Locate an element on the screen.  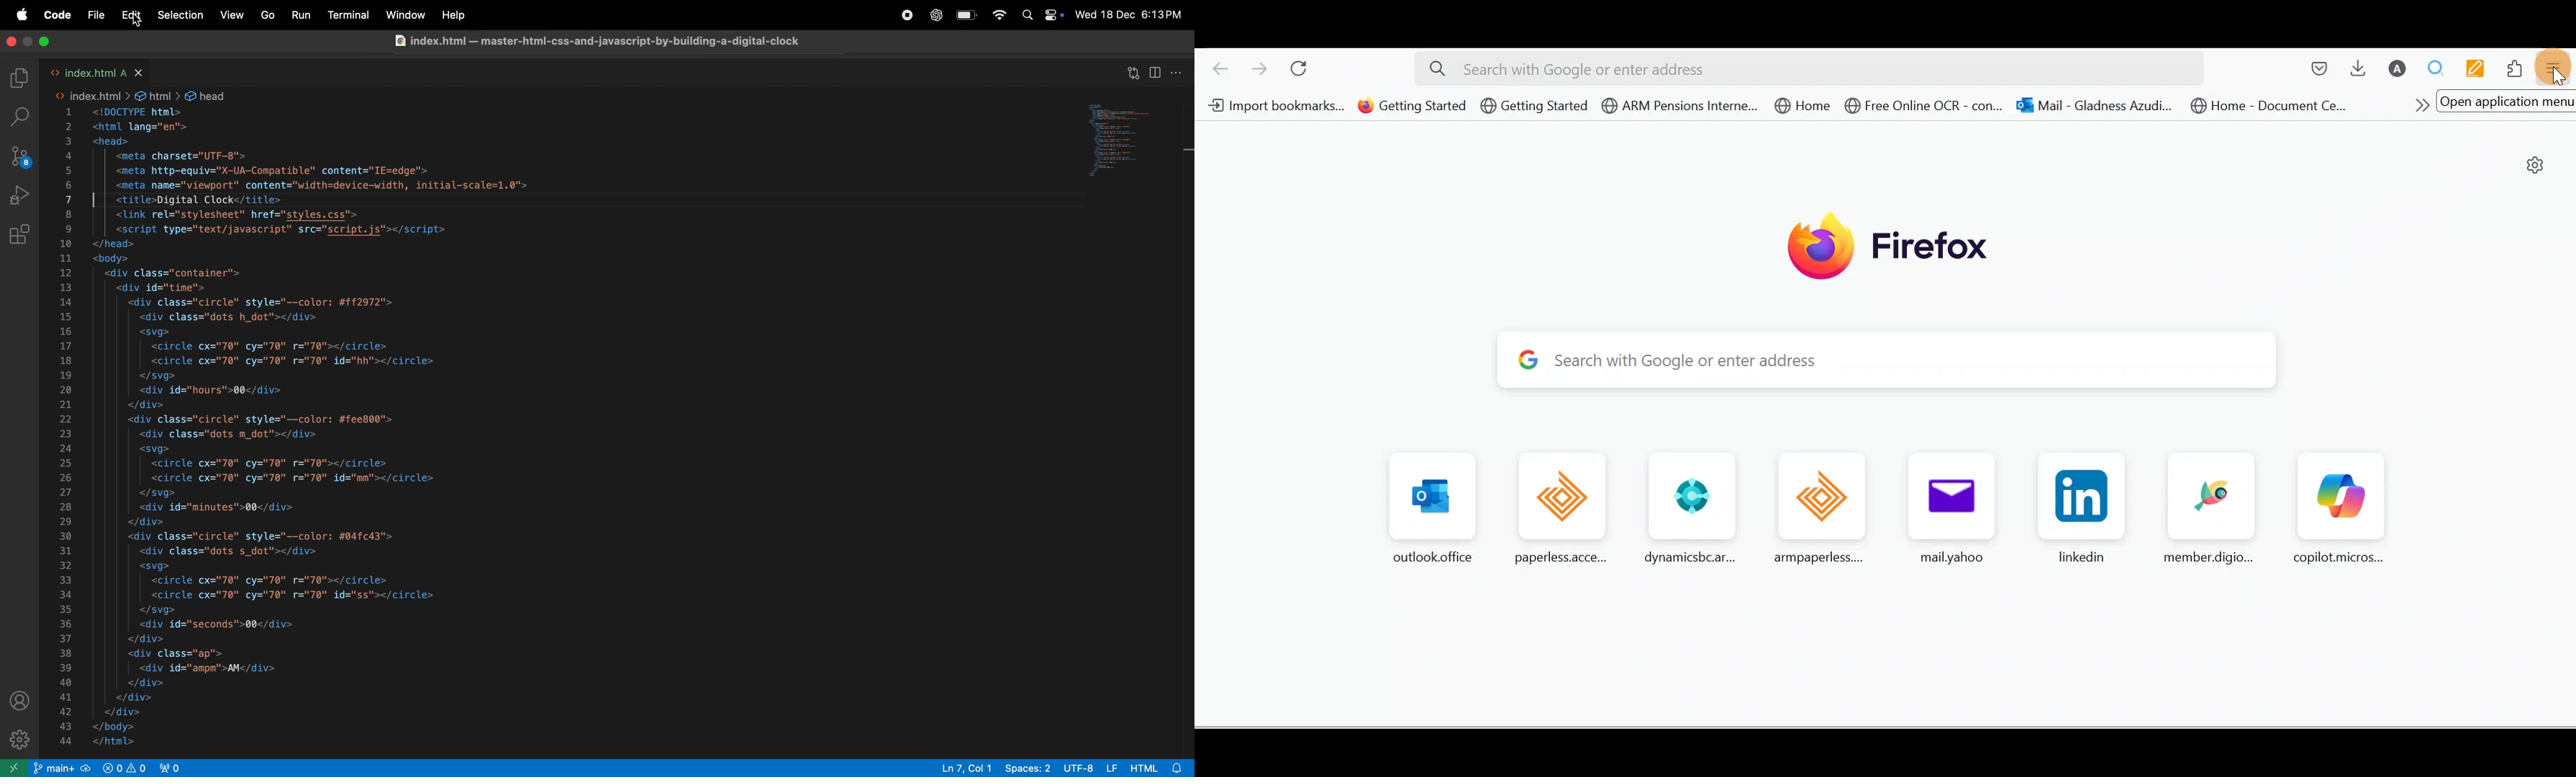
Extensions is located at coordinates (2517, 68).